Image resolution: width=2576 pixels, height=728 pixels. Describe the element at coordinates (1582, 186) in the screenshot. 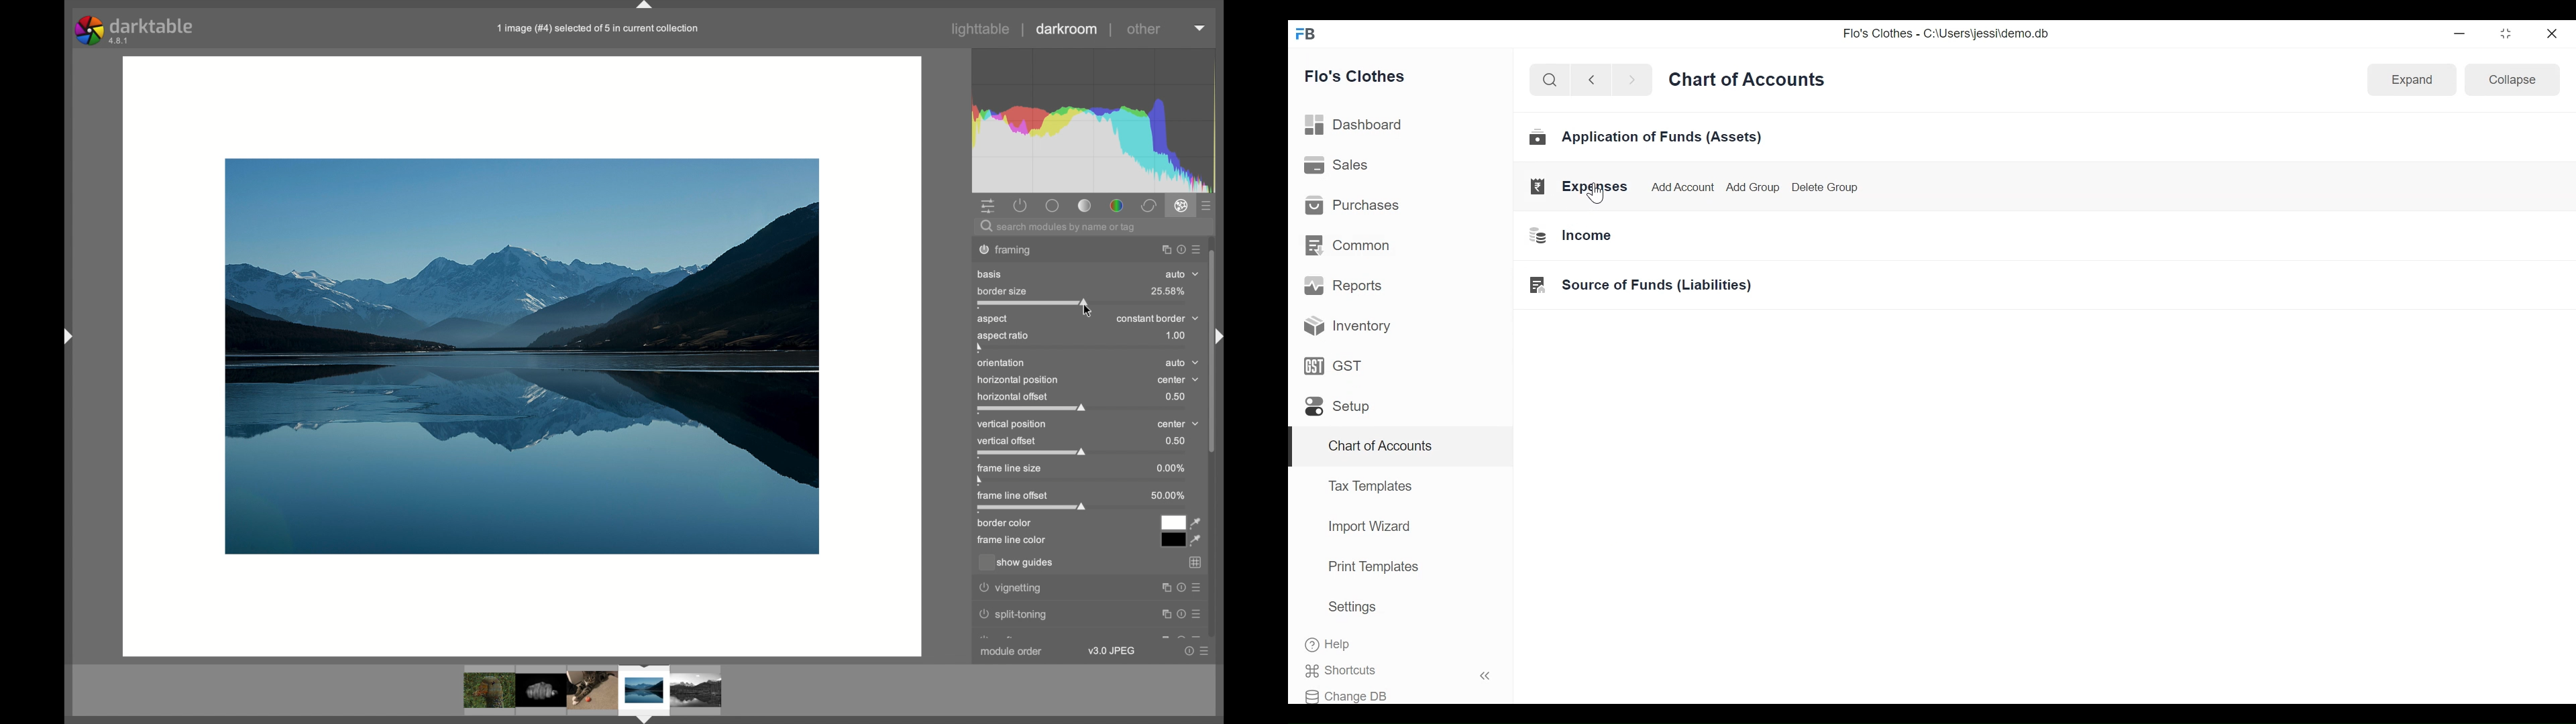

I see `Expenses` at that location.